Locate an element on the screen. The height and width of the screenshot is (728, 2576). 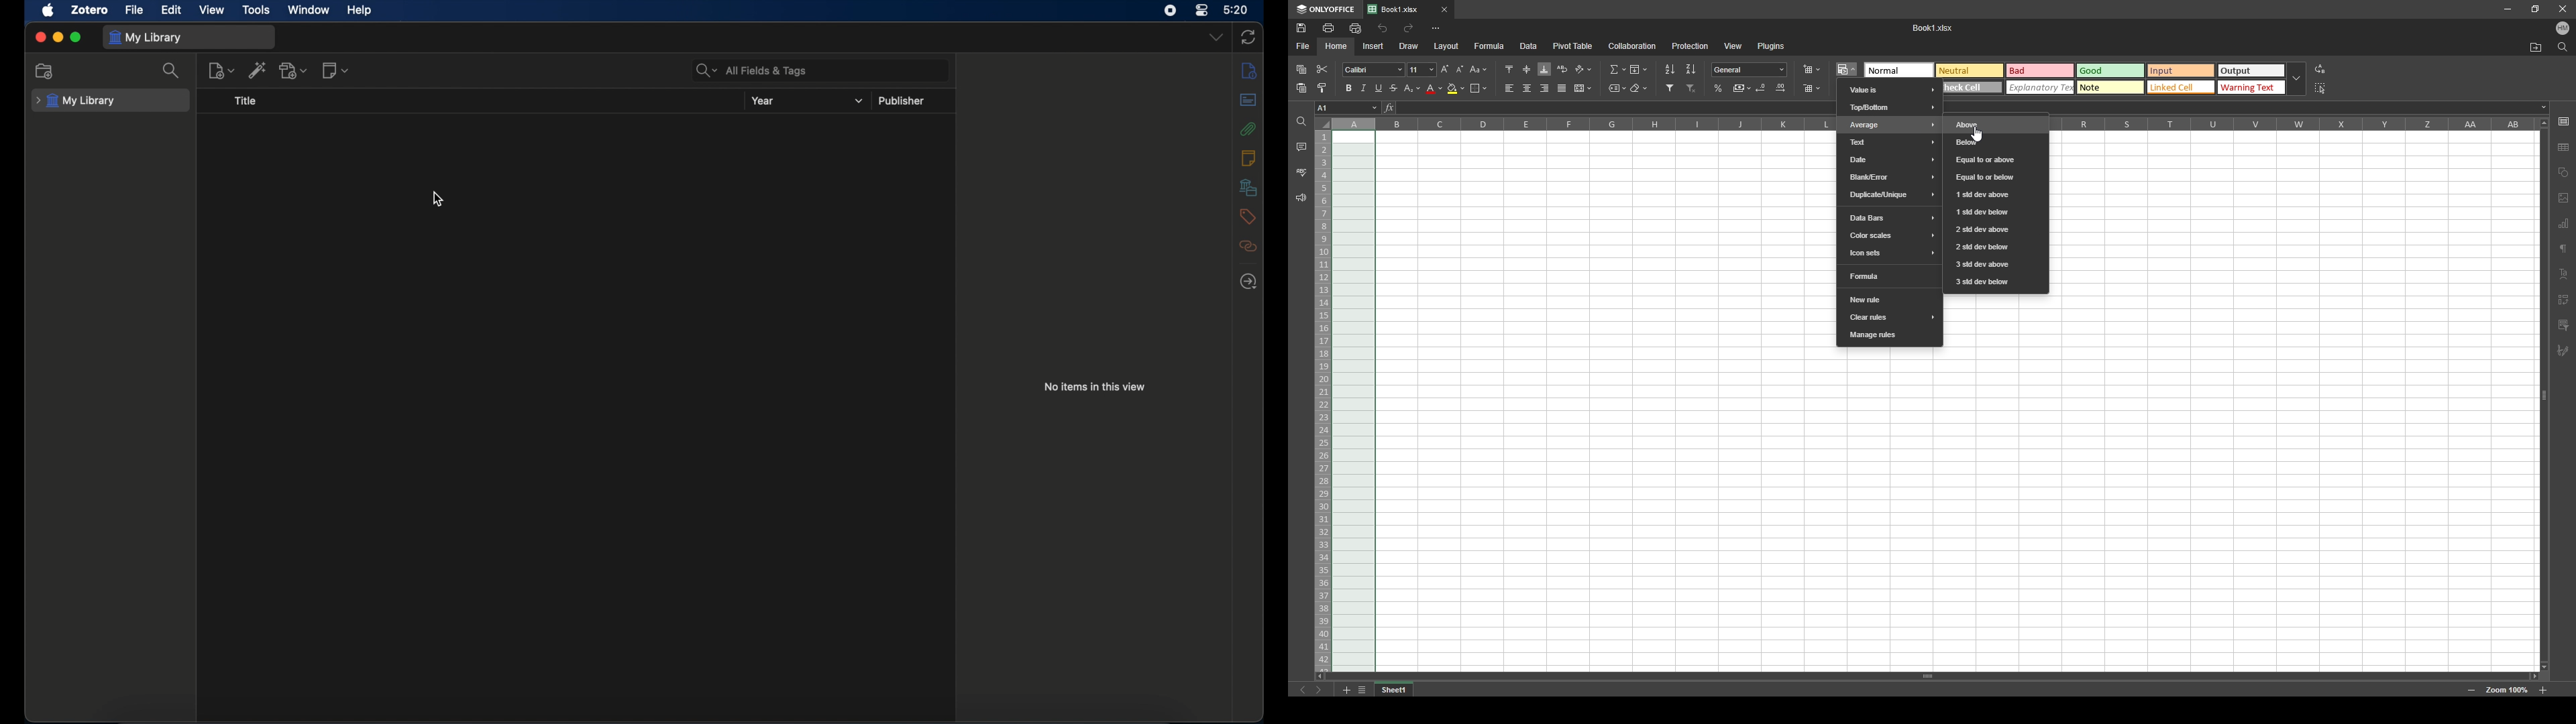
open file location is located at coordinates (2536, 48).